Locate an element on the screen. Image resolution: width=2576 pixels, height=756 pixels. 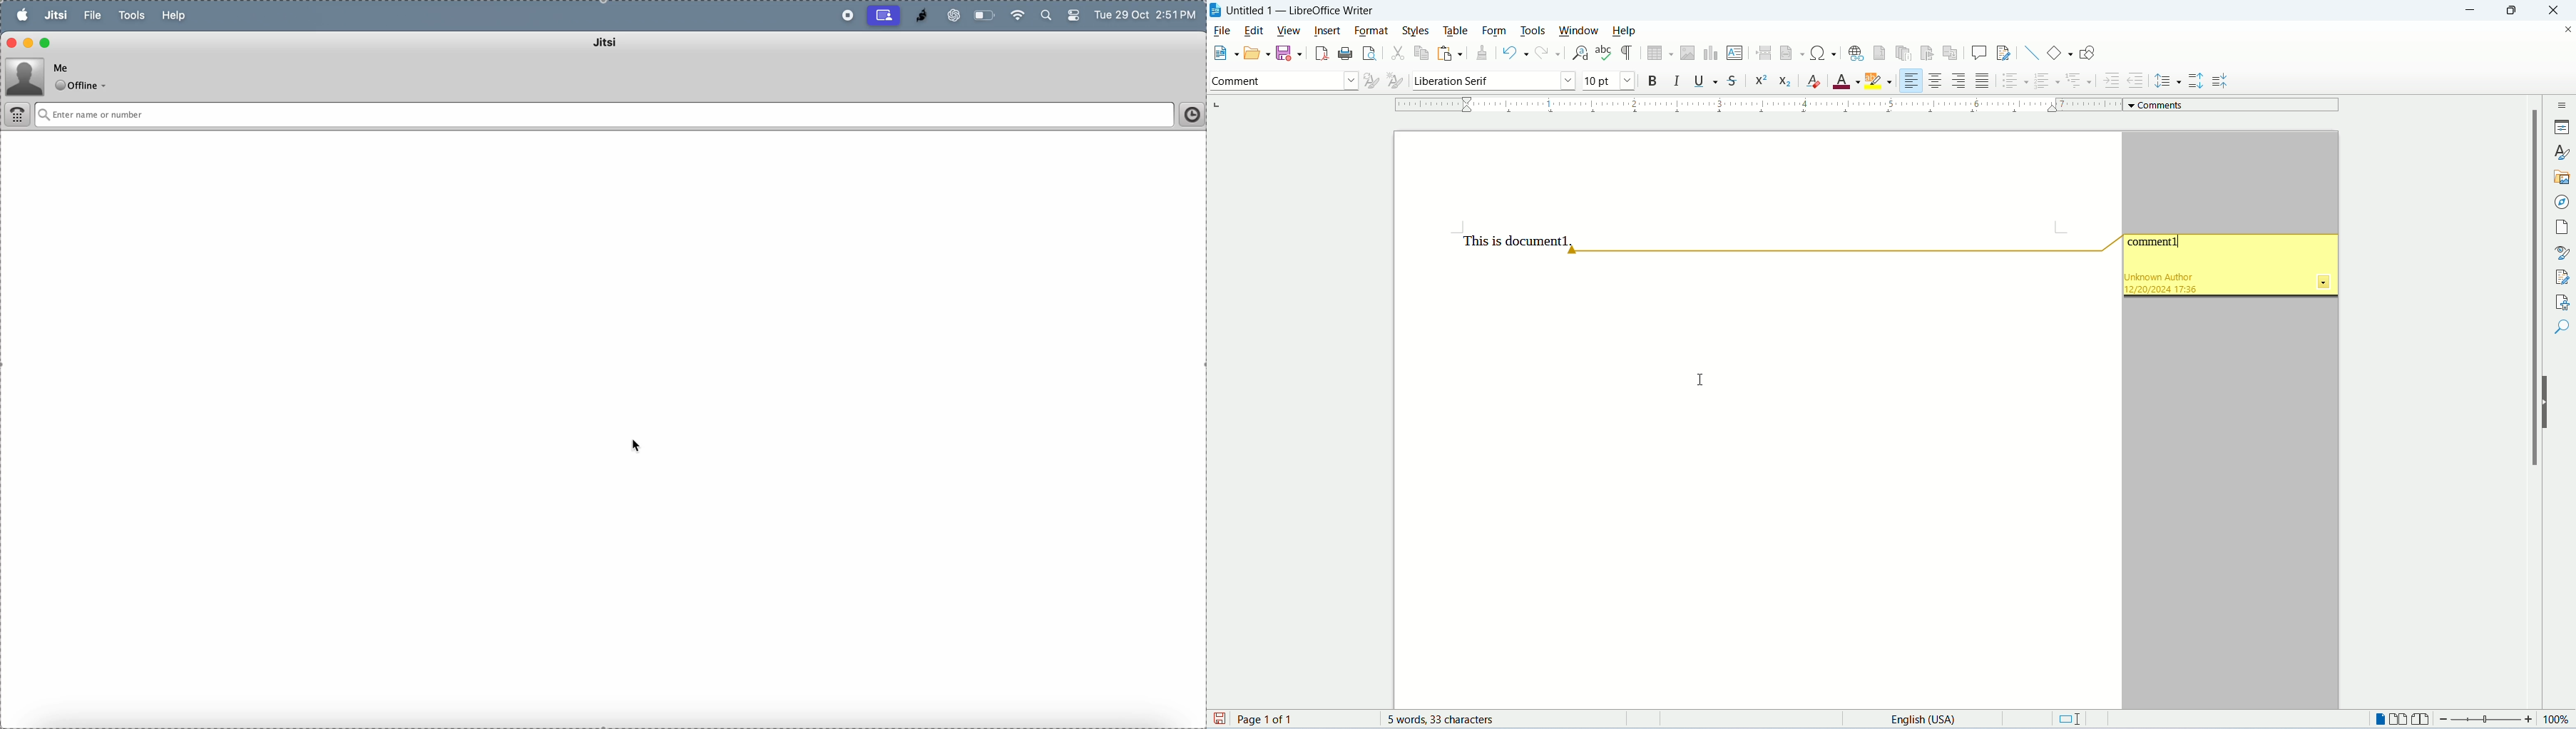
record is located at coordinates (845, 16).